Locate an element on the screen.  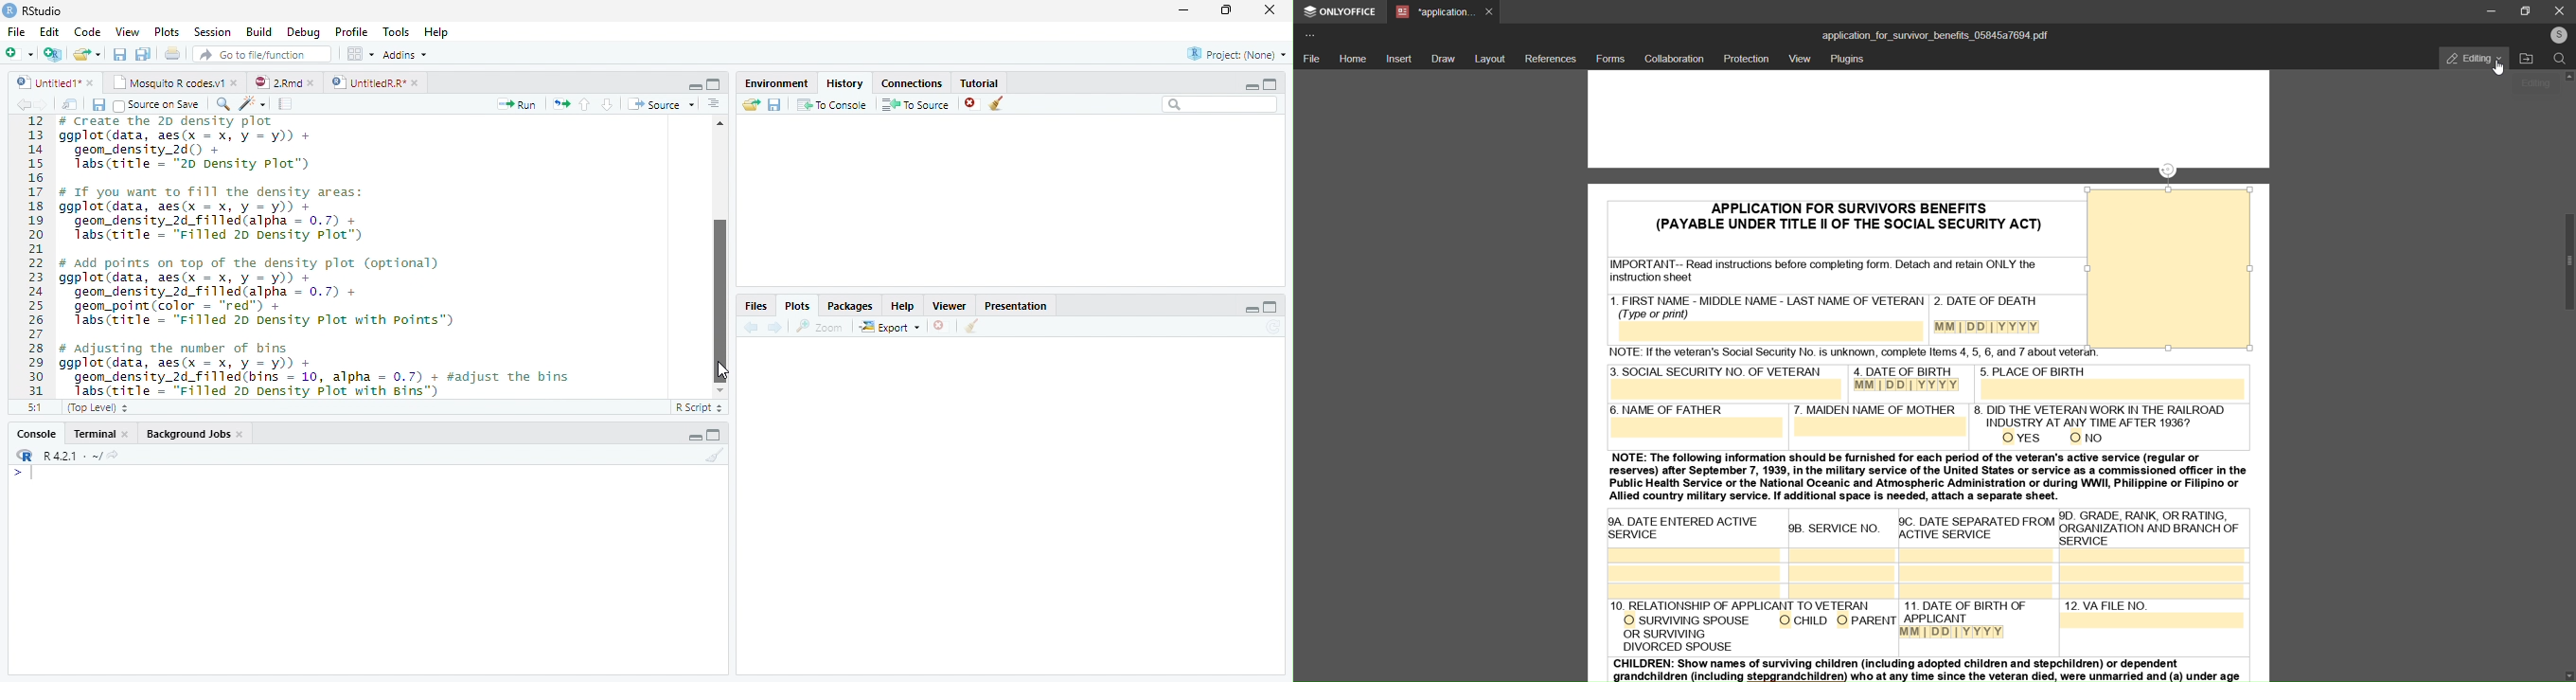
search is located at coordinates (220, 103).